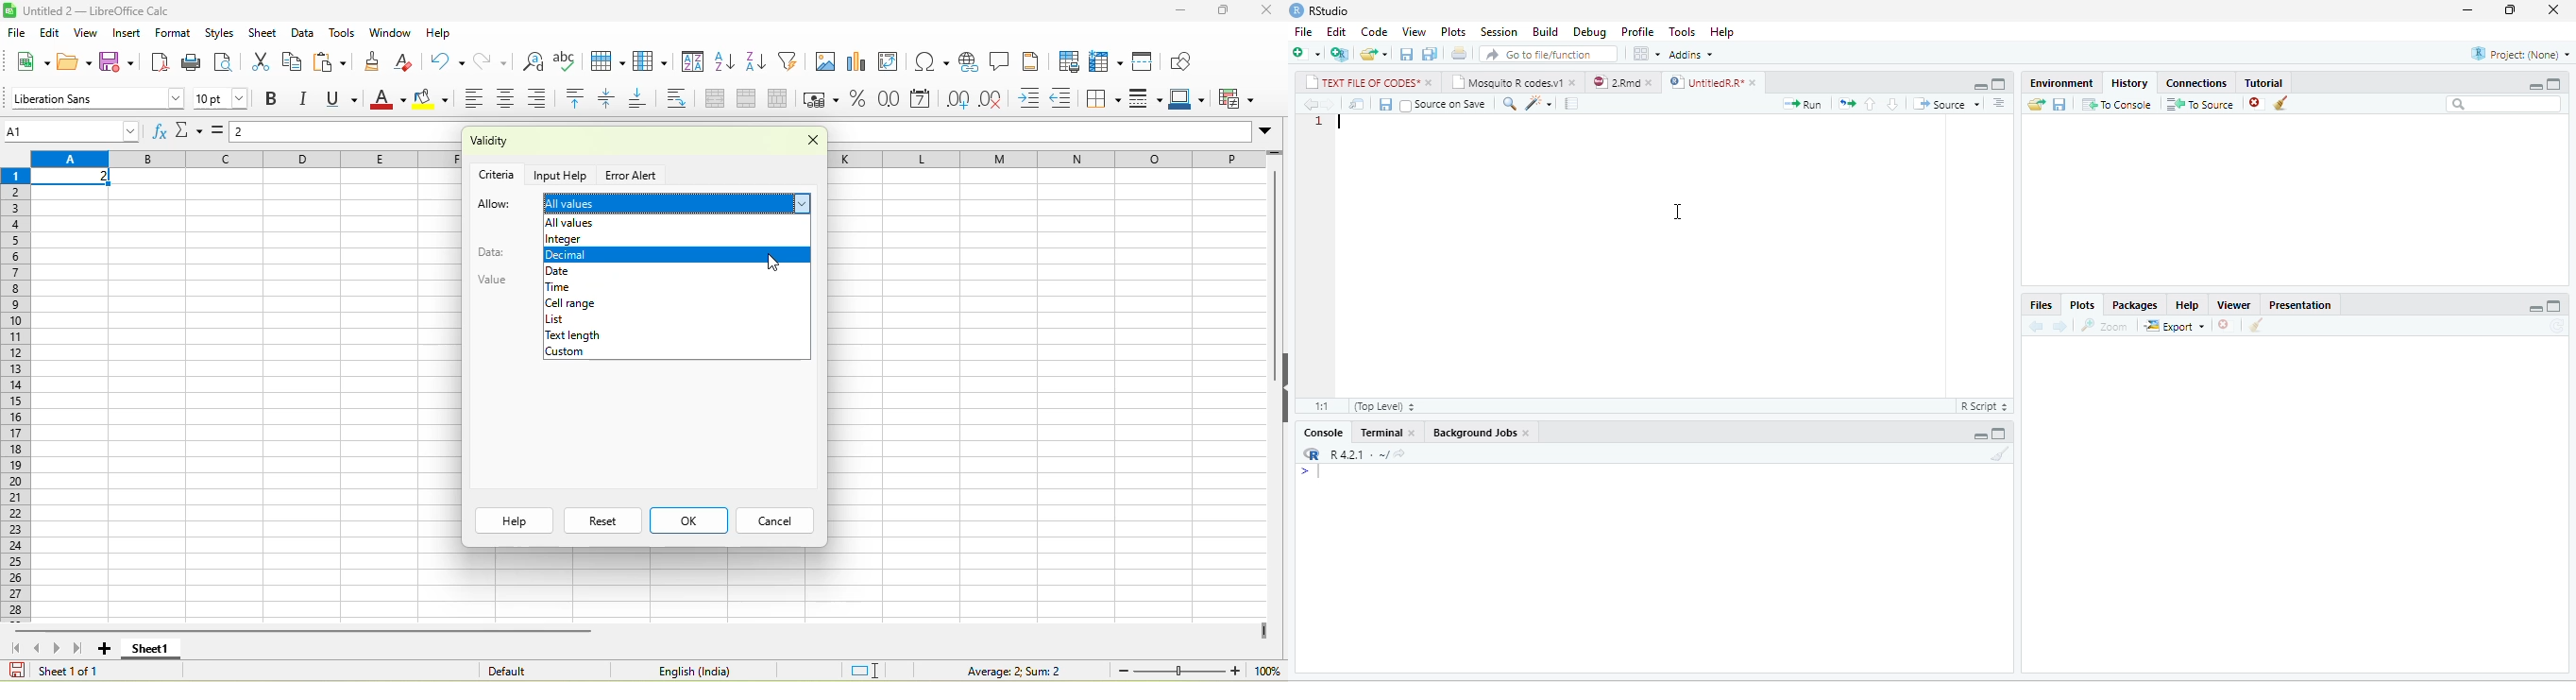 This screenshot has height=700, width=2576. Describe the element at coordinates (2188, 305) in the screenshot. I see `Help` at that location.